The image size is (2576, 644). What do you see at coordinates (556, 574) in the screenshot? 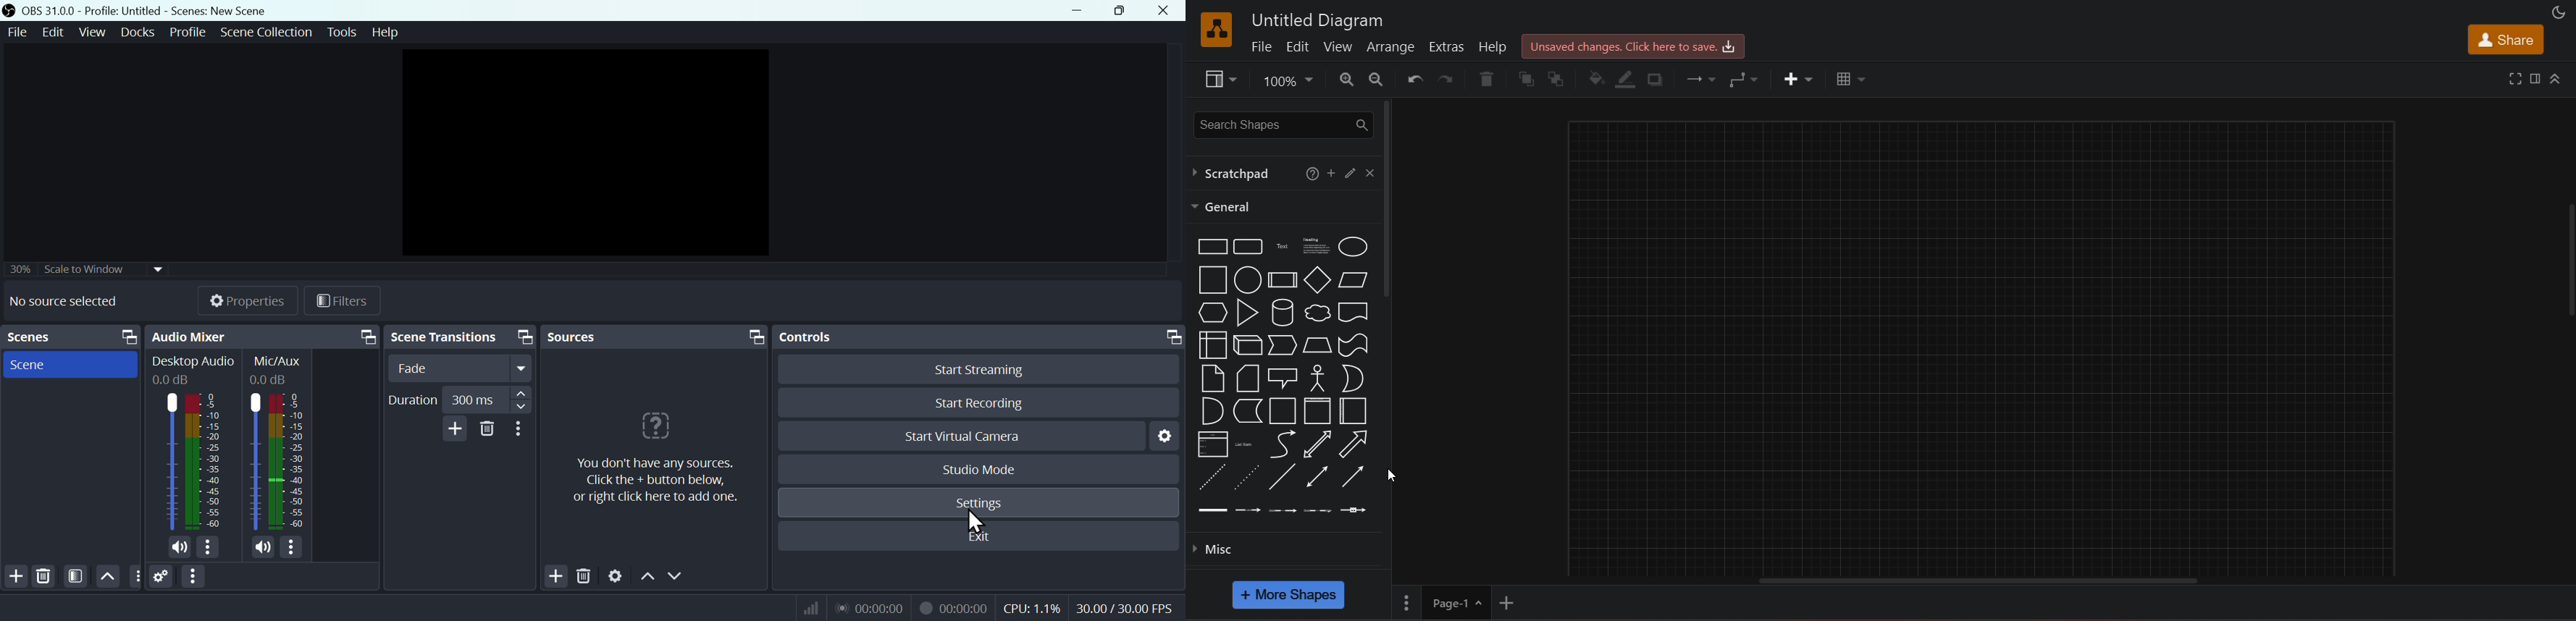
I see `Add` at bounding box center [556, 574].